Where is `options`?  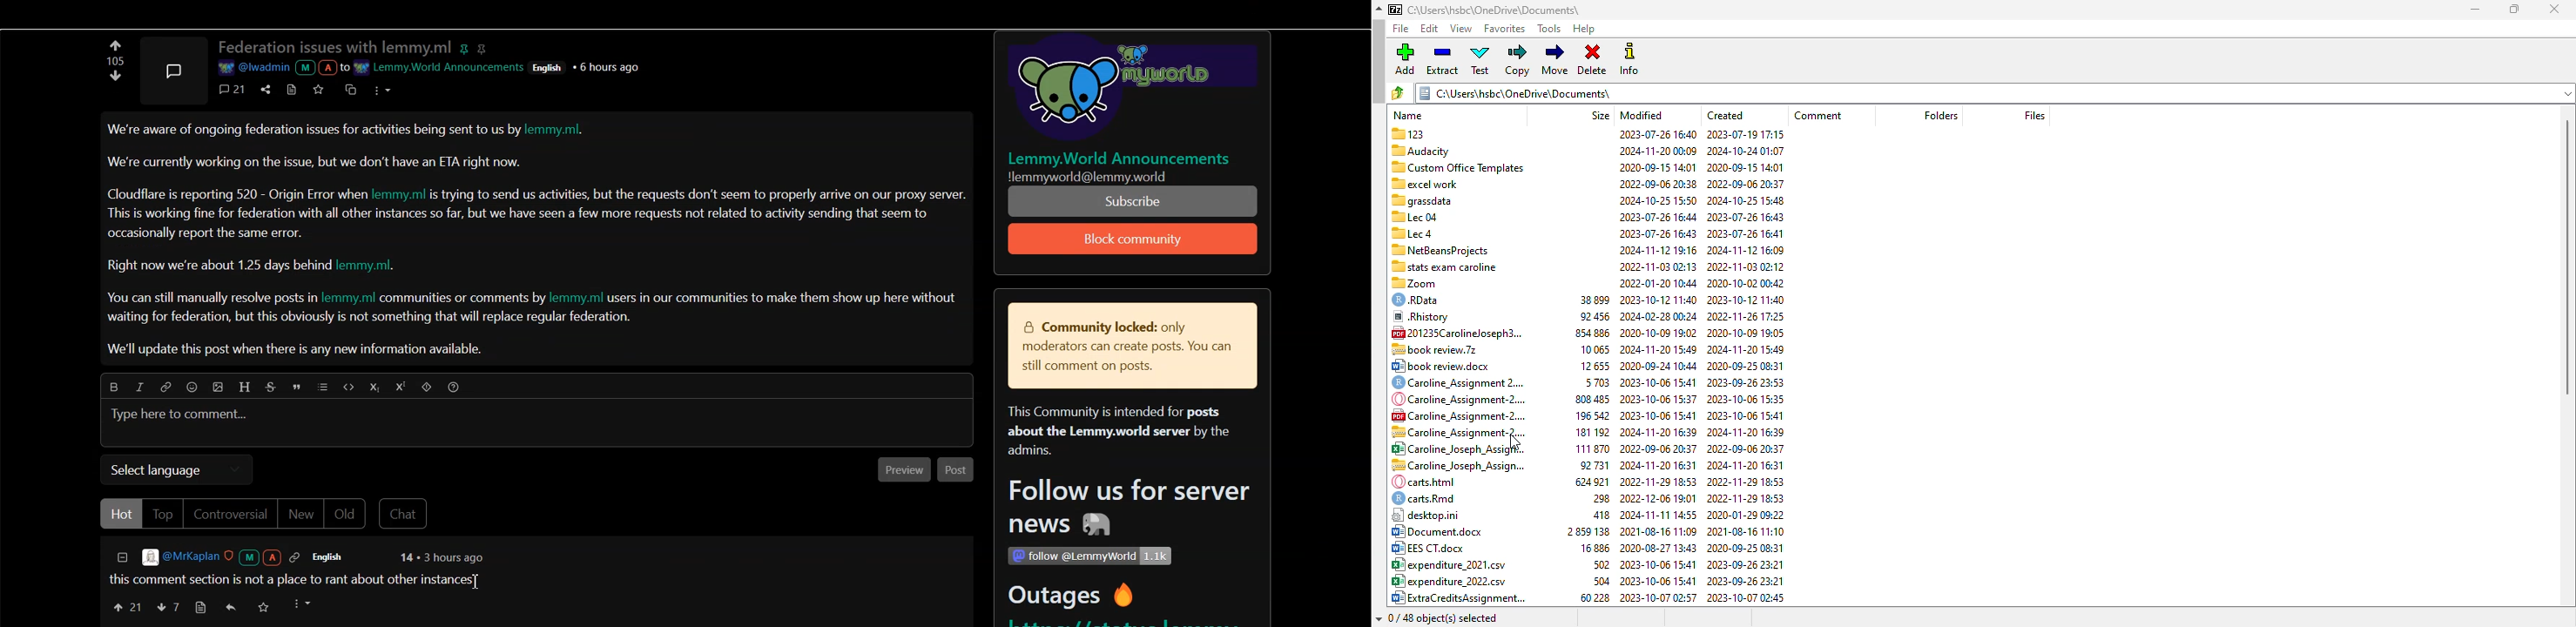
options is located at coordinates (304, 604).